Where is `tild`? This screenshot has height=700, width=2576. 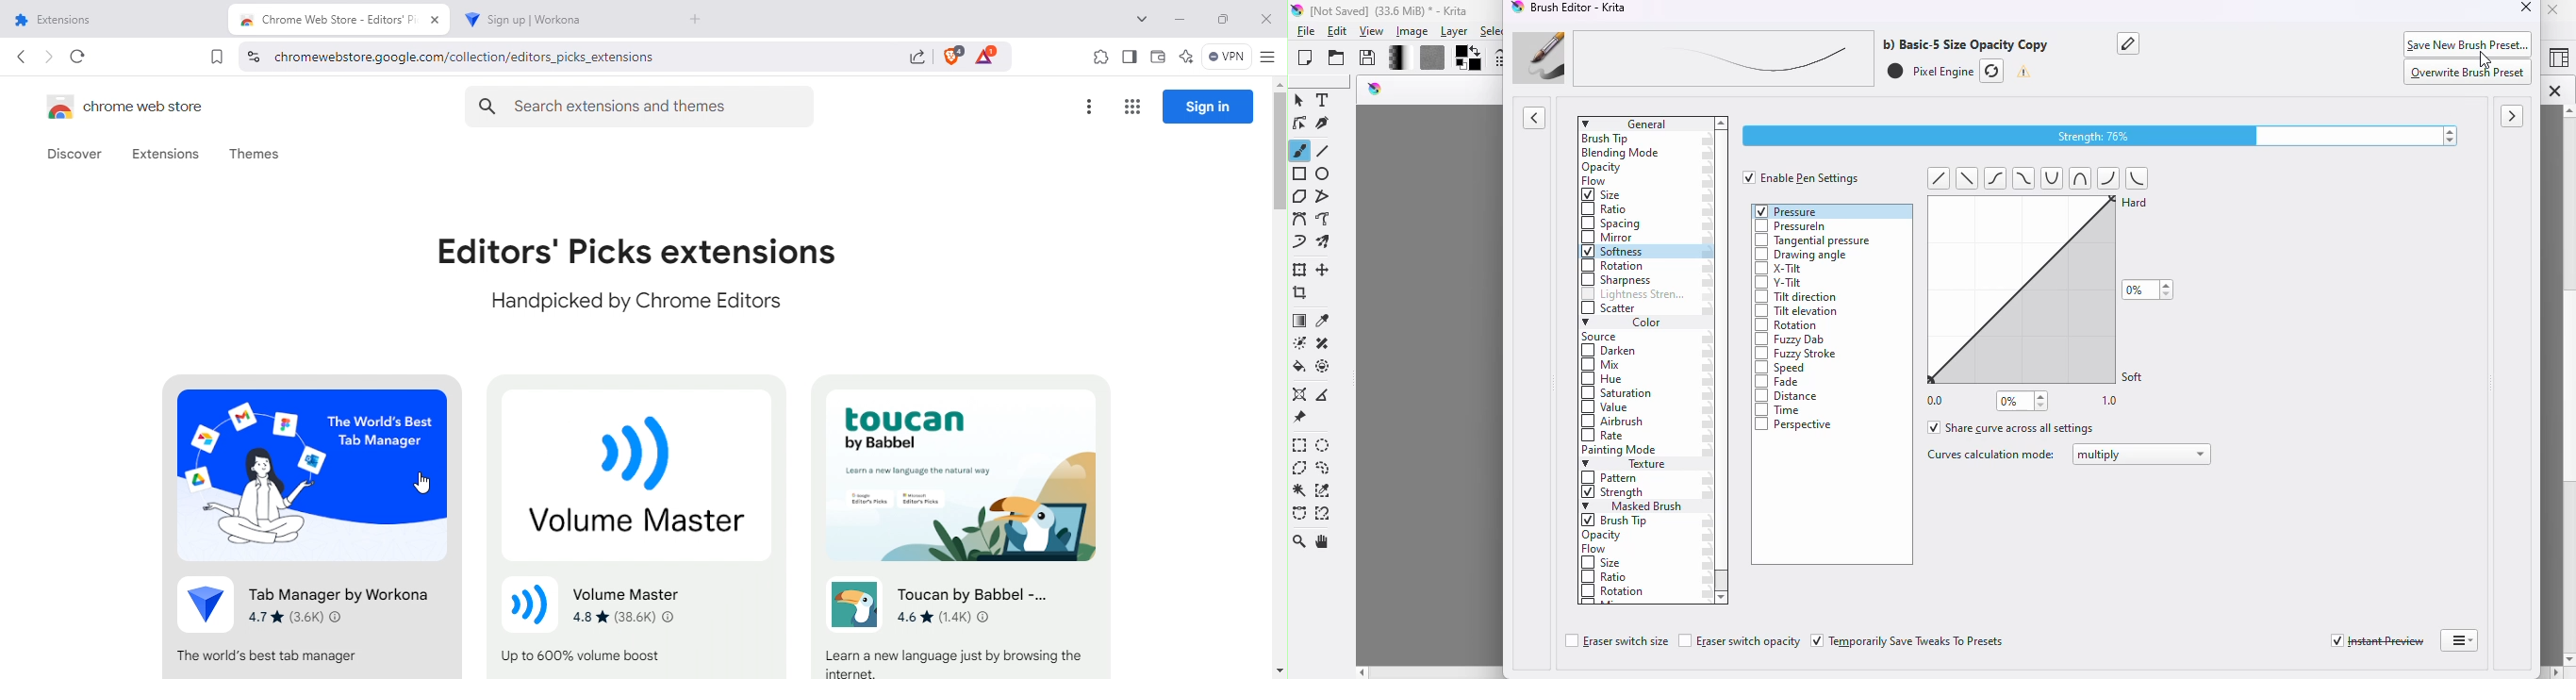
tild is located at coordinates (2021, 177).